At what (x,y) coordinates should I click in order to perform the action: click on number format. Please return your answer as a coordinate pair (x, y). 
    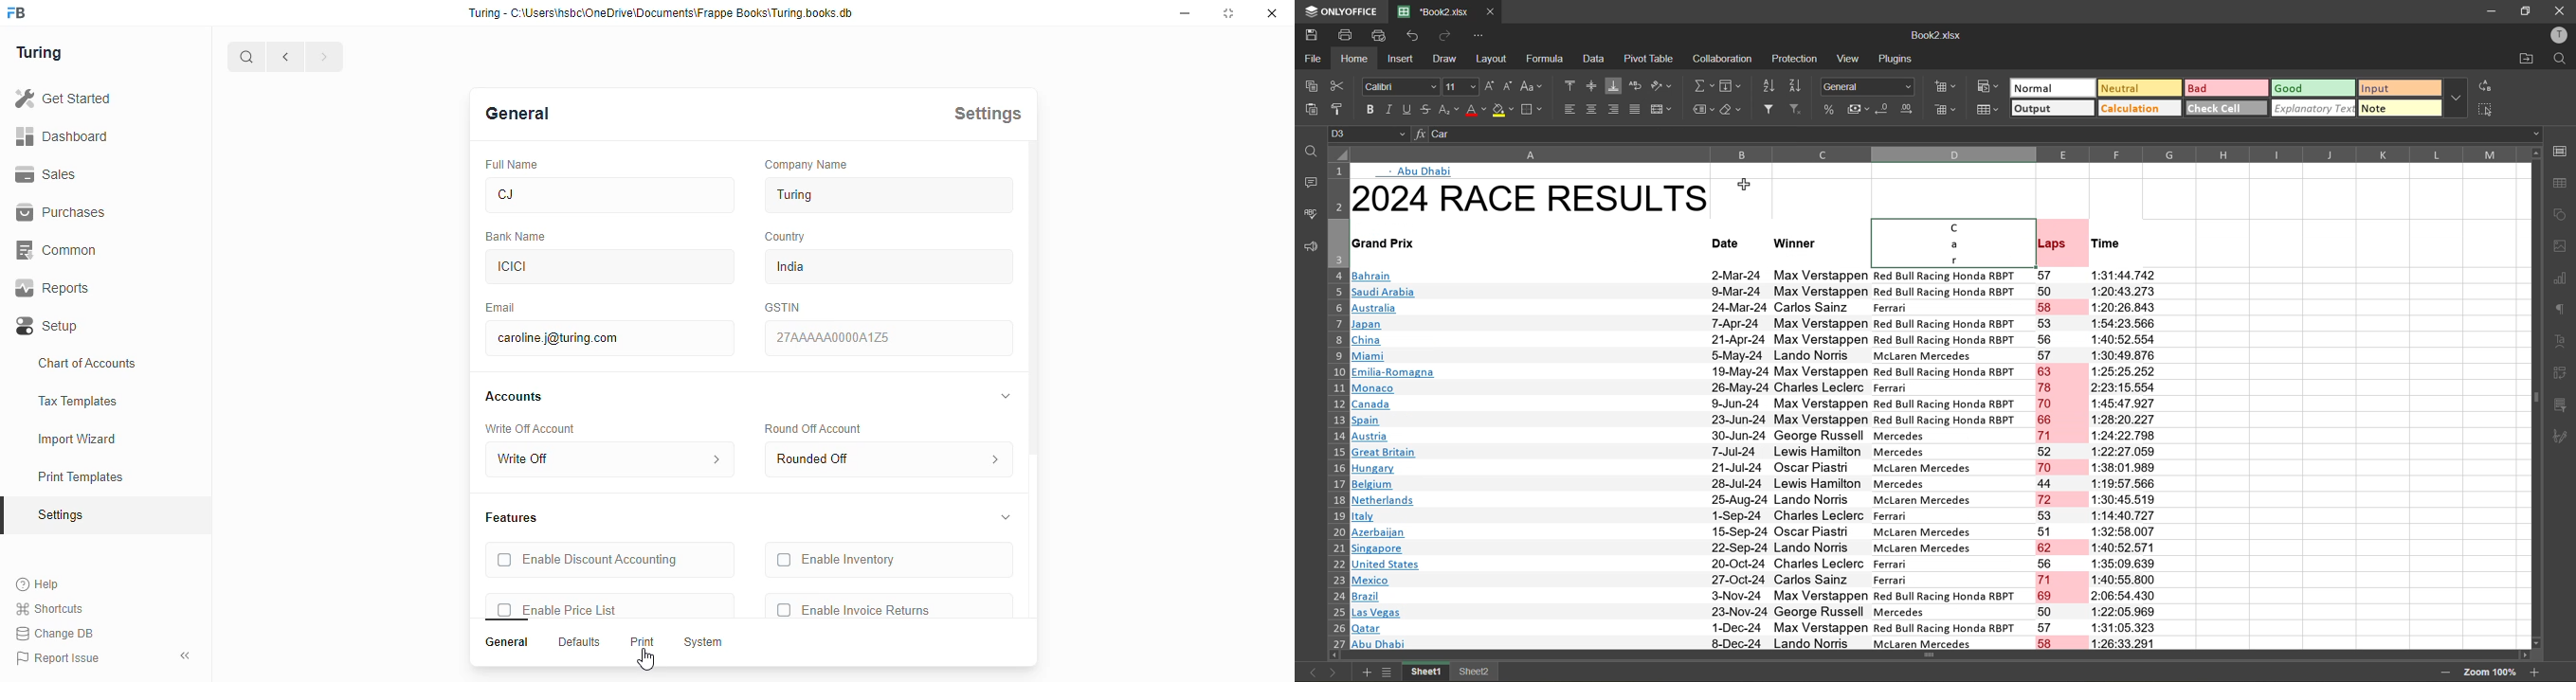
    Looking at the image, I should click on (1868, 85).